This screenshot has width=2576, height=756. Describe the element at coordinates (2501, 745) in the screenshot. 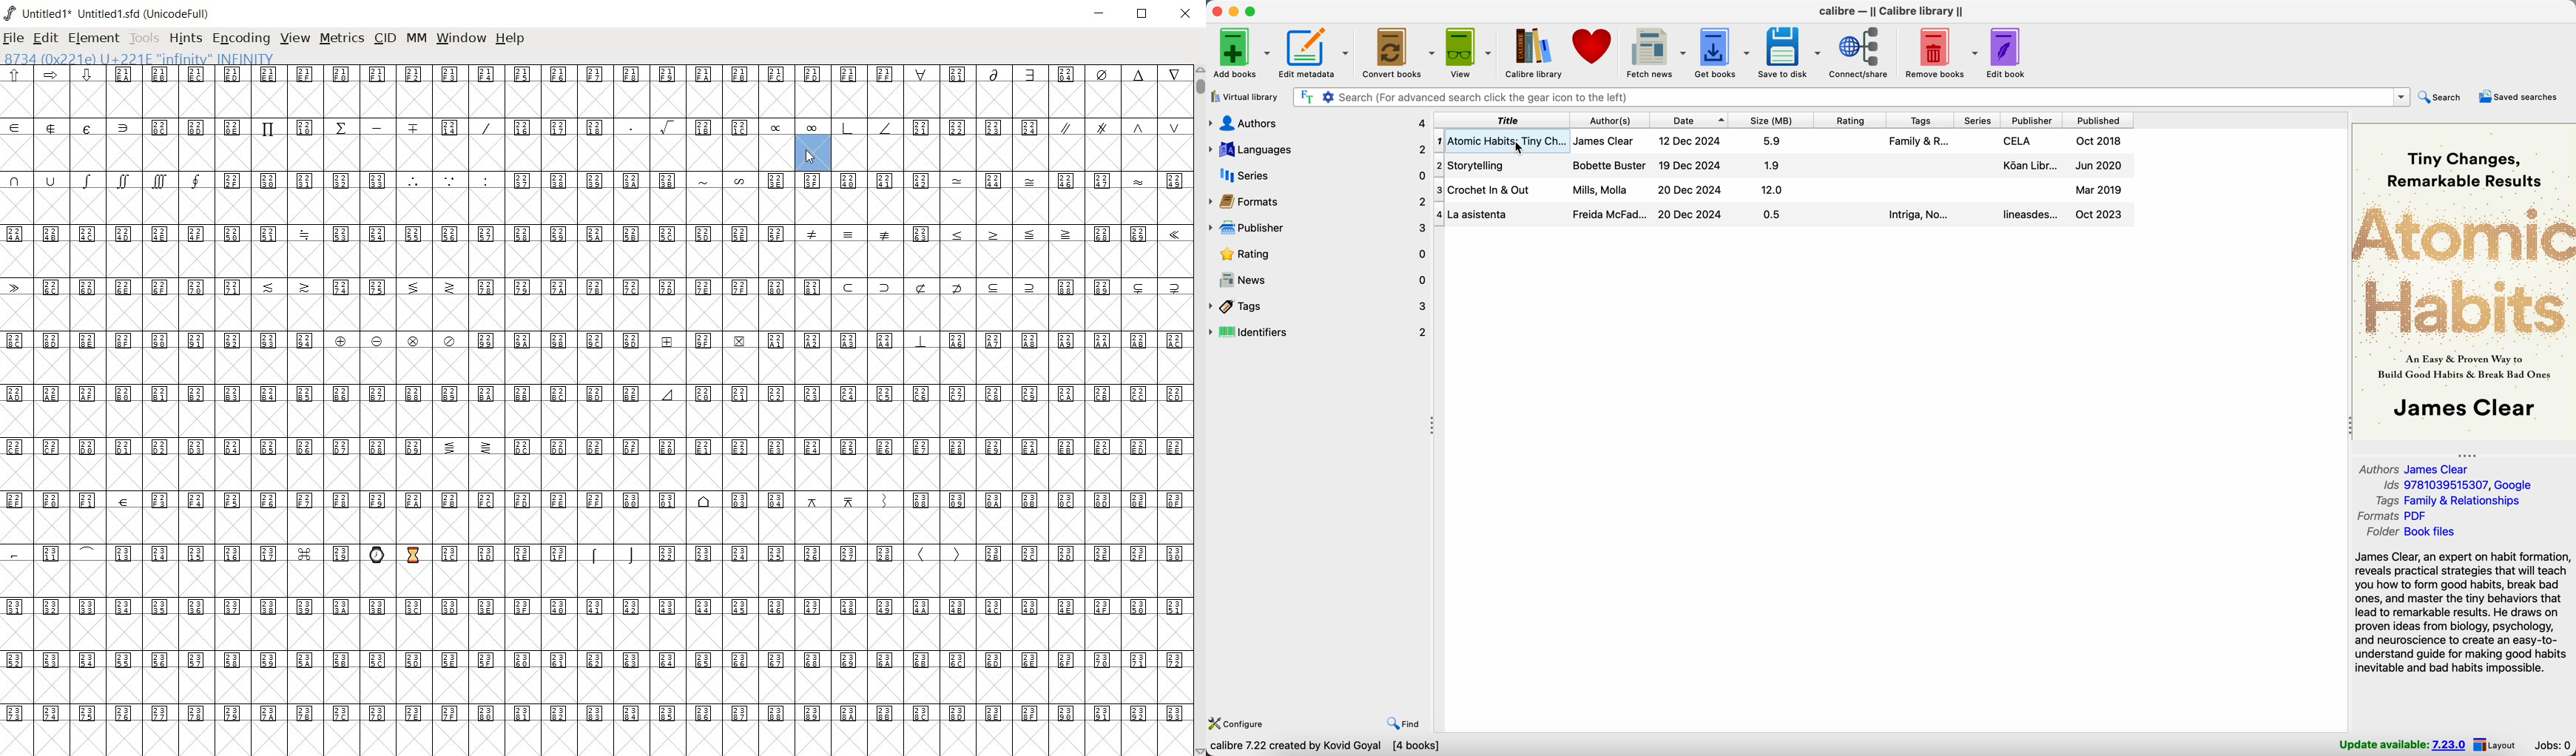

I see `layout` at that location.